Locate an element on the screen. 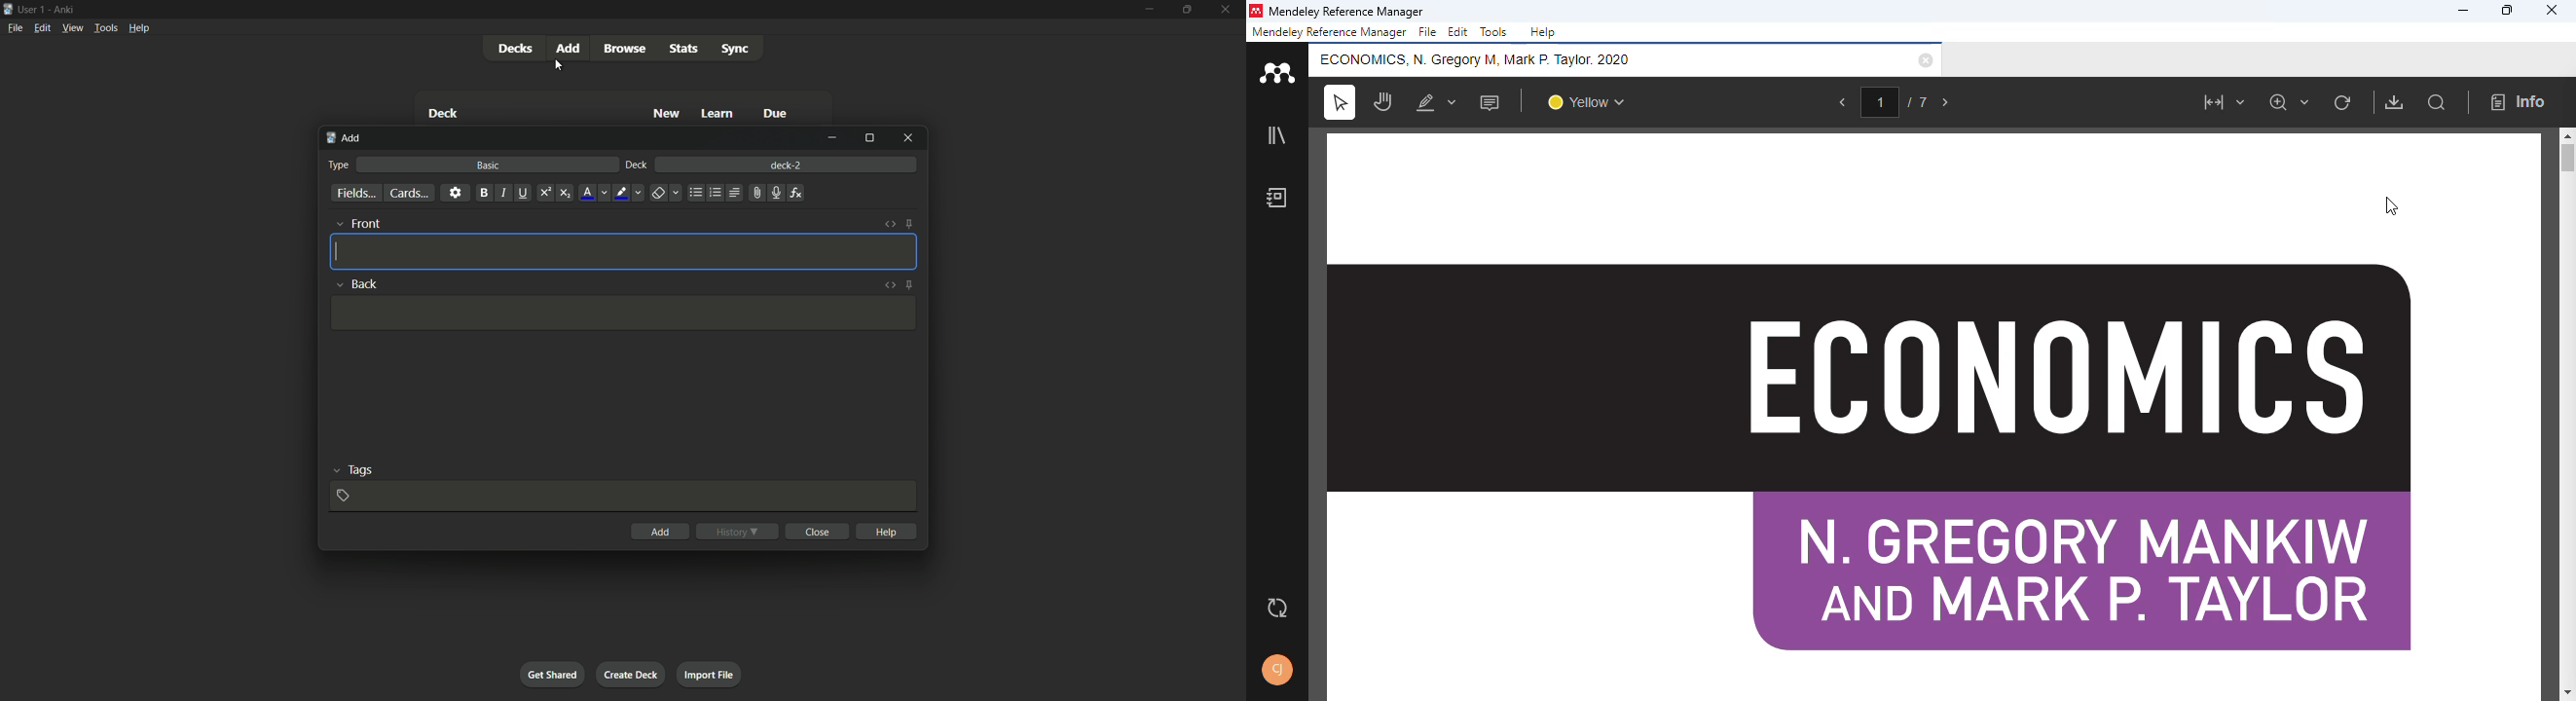 The width and height of the screenshot is (2576, 728). deck is located at coordinates (638, 166).